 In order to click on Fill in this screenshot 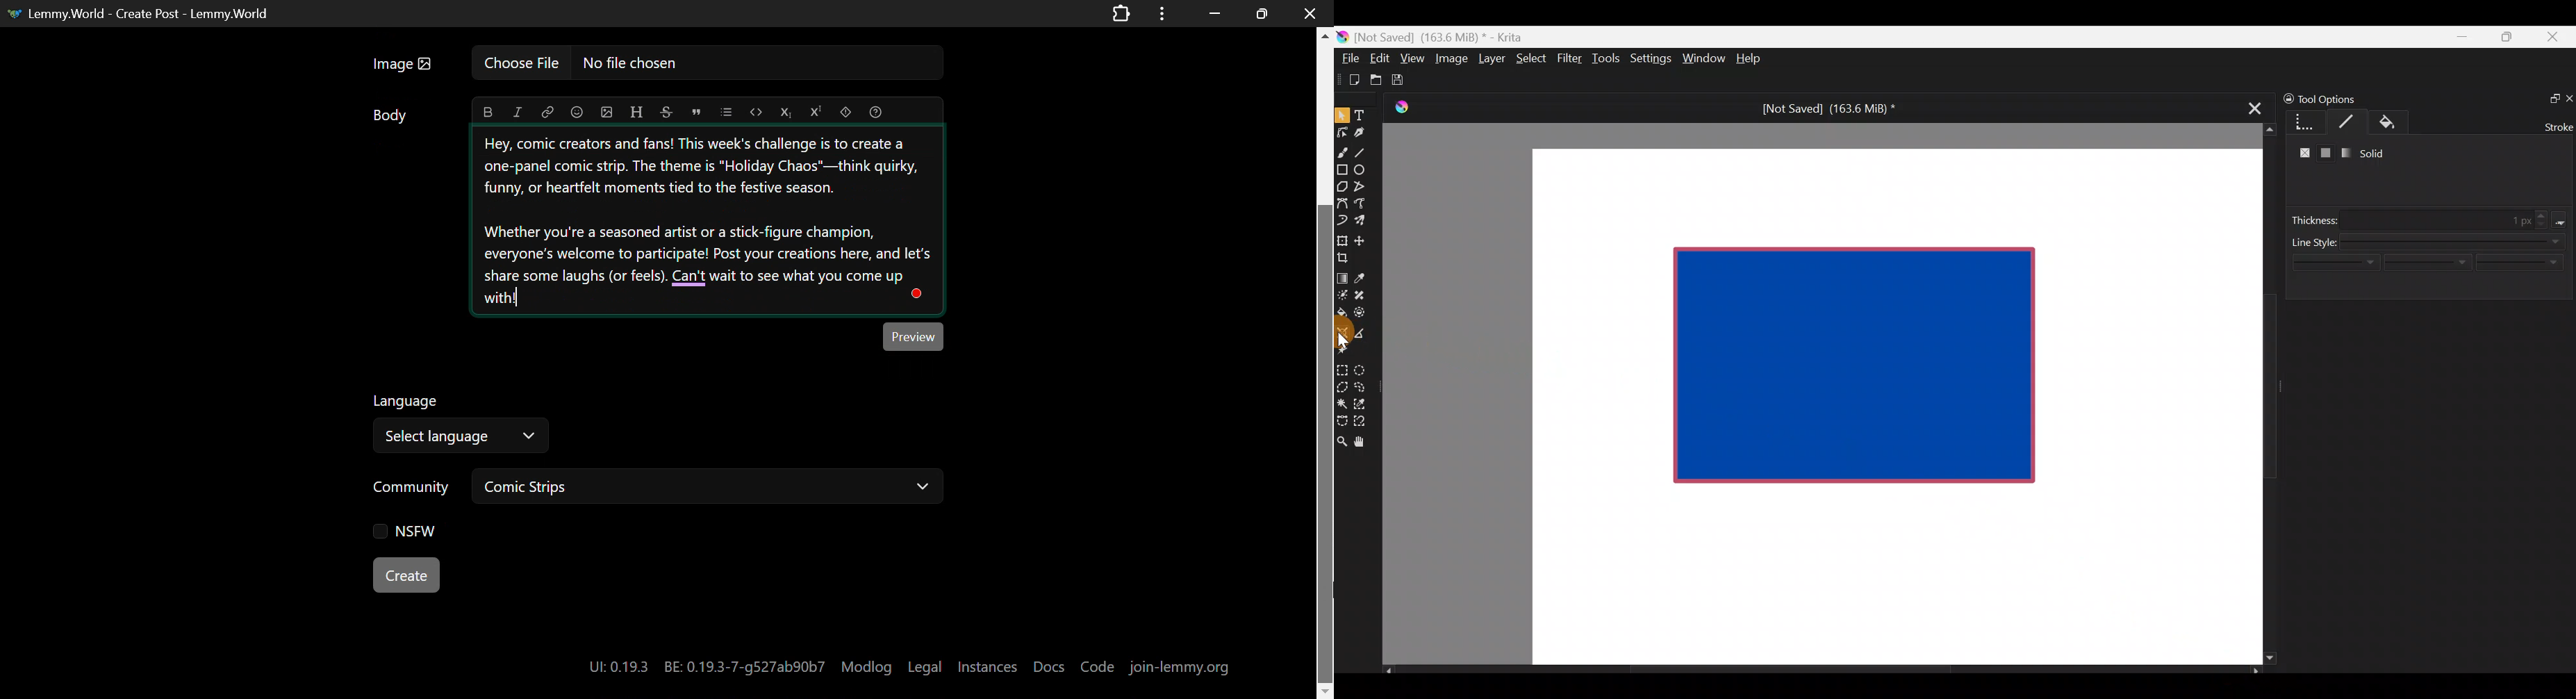, I will do `click(2400, 123)`.